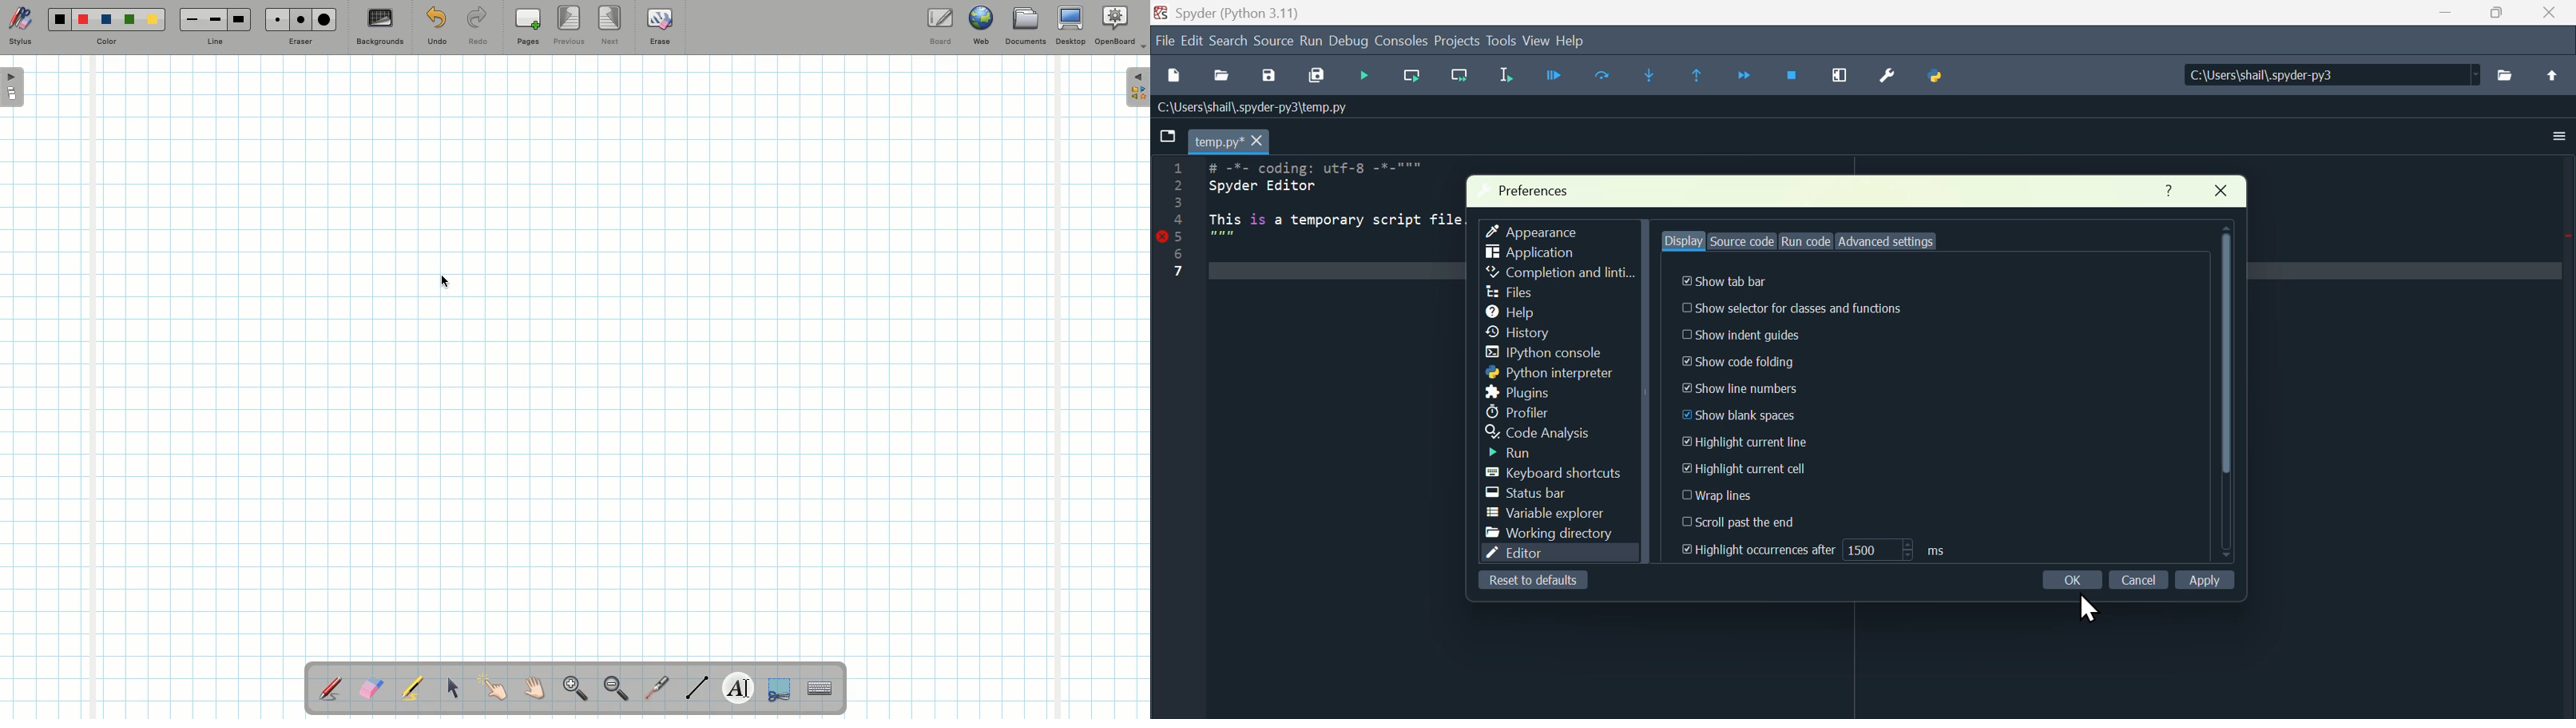 The width and height of the screenshot is (2576, 728). Describe the element at coordinates (1550, 533) in the screenshot. I see `Working directory` at that location.